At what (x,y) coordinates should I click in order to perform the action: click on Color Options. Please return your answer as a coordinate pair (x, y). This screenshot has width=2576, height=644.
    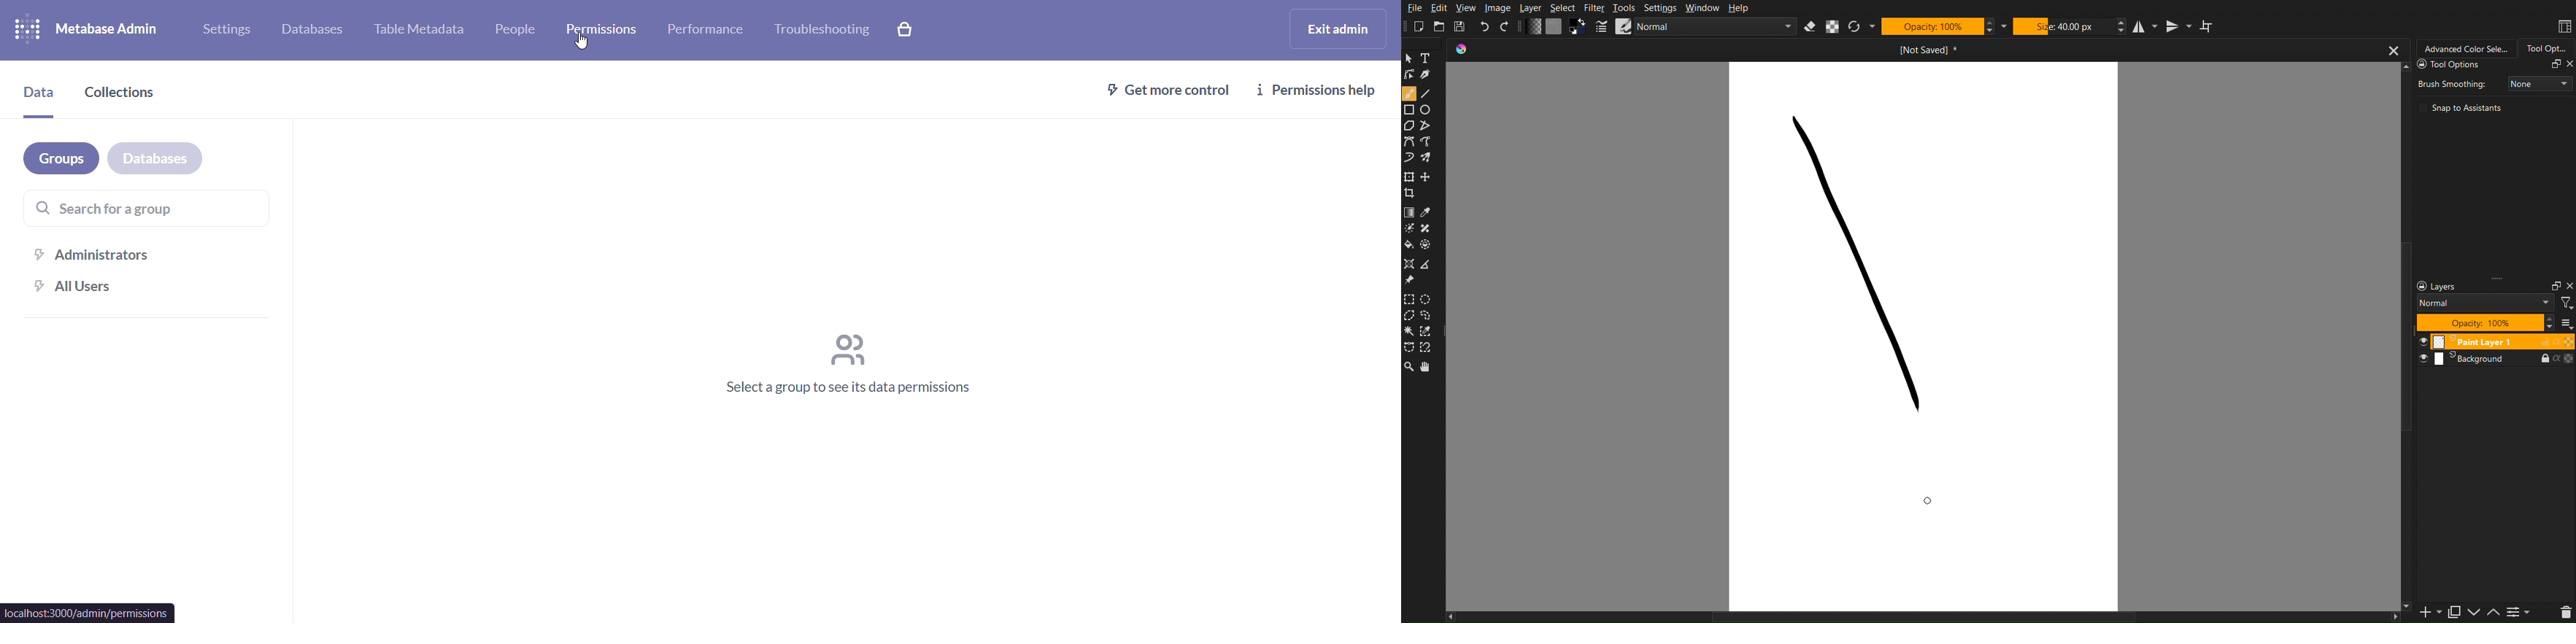
    Looking at the image, I should click on (1408, 212).